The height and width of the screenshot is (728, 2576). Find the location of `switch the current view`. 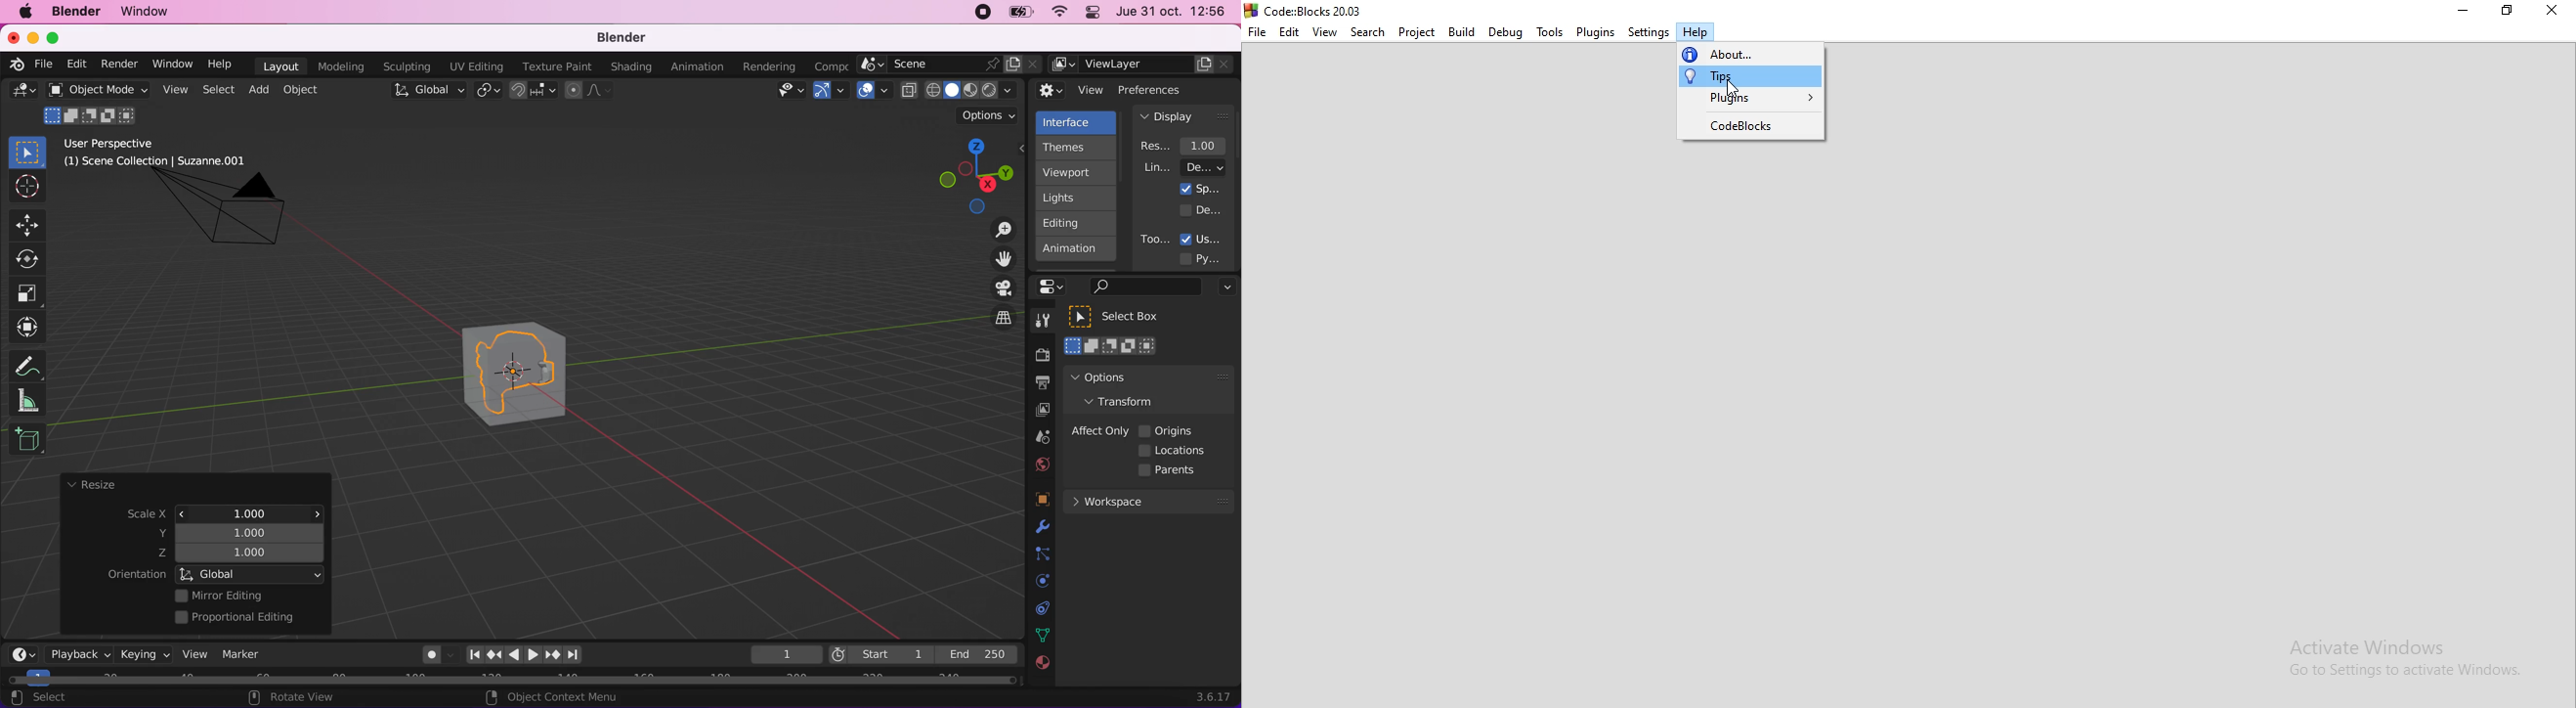

switch the current view is located at coordinates (993, 326).